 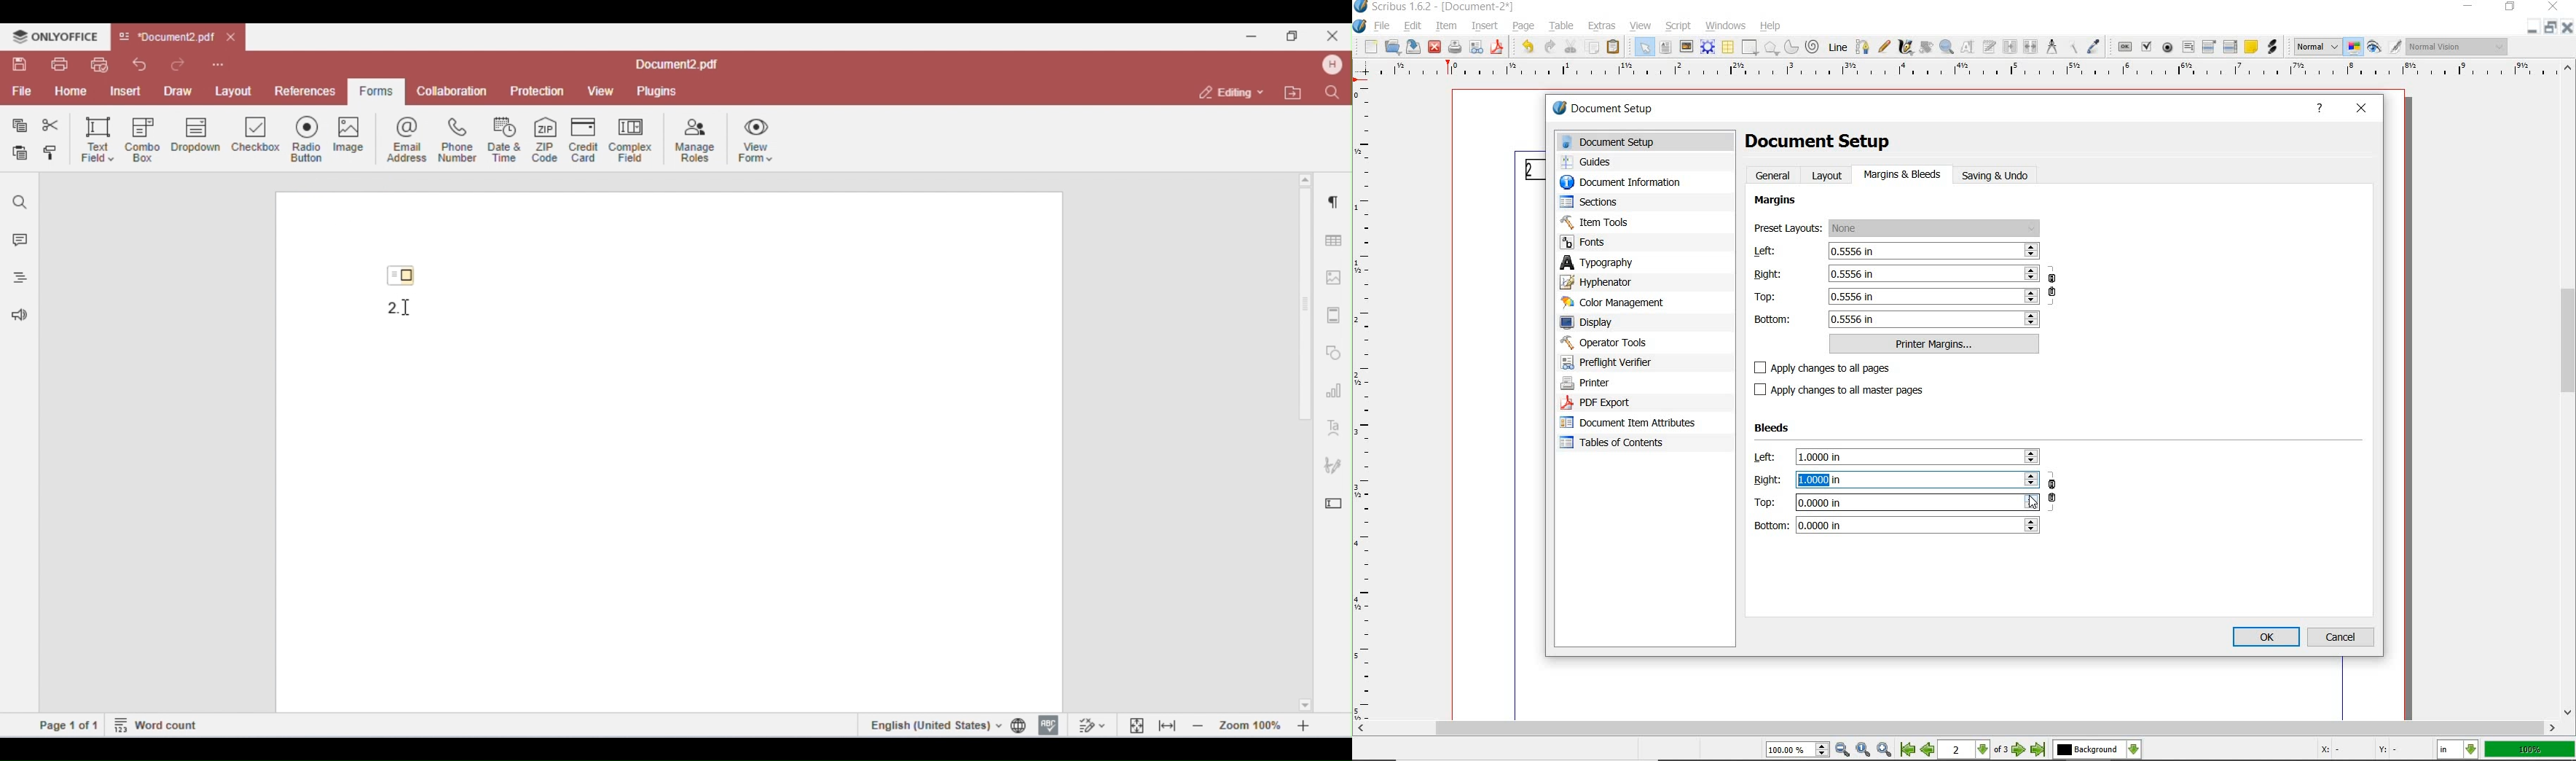 What do you see at coordinates (1548, 47) in the screenshot?
I see `redo` at bounding box center [1548, 47].